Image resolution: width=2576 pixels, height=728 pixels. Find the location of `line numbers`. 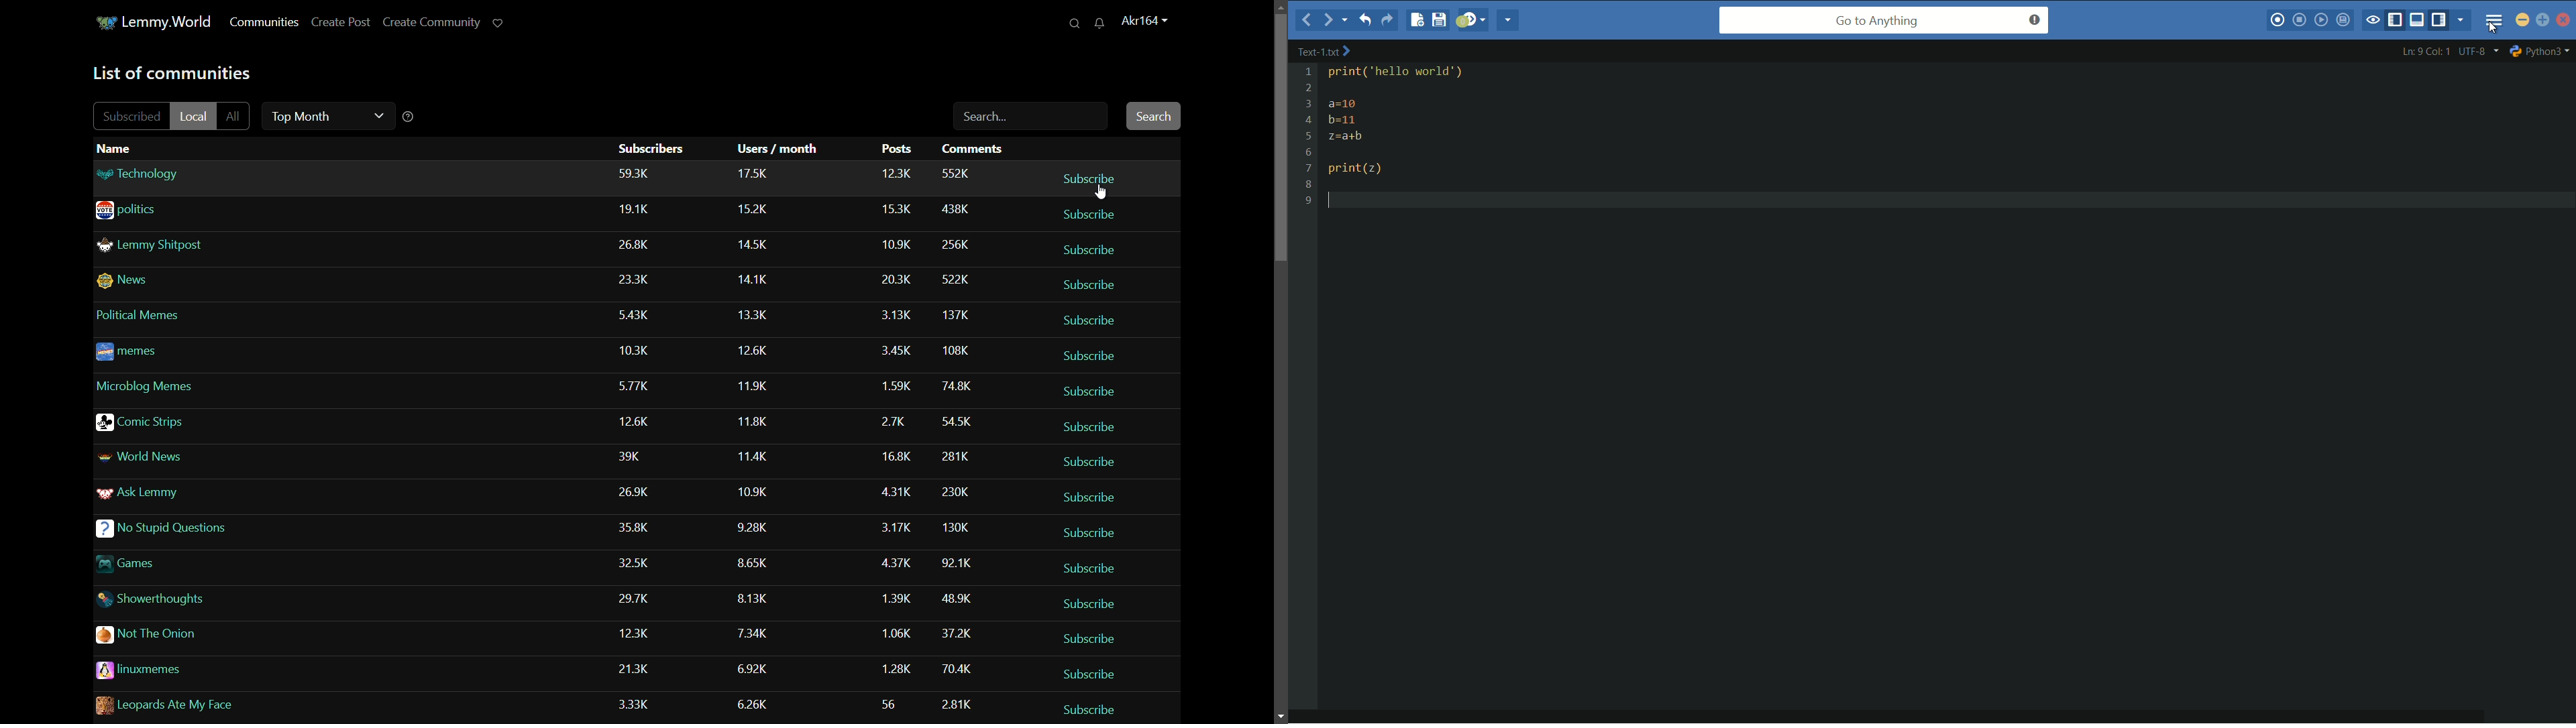

line numbers is located at coordinates (1307, 136).